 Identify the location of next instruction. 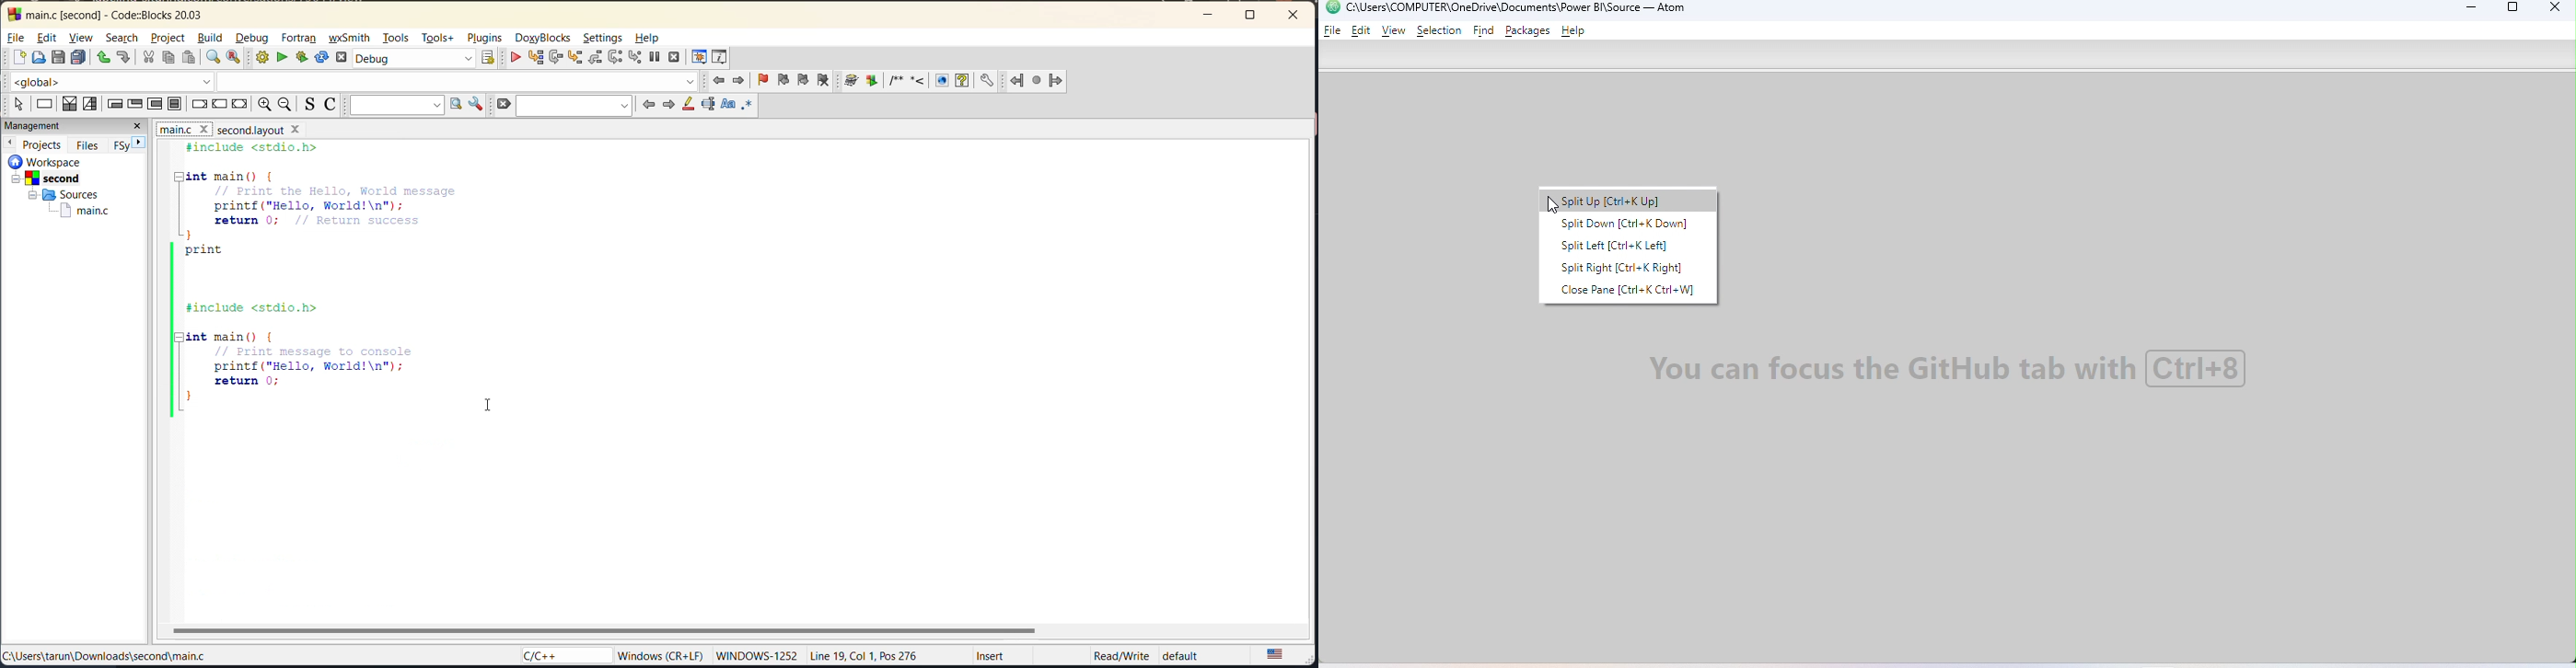
(617, 58).